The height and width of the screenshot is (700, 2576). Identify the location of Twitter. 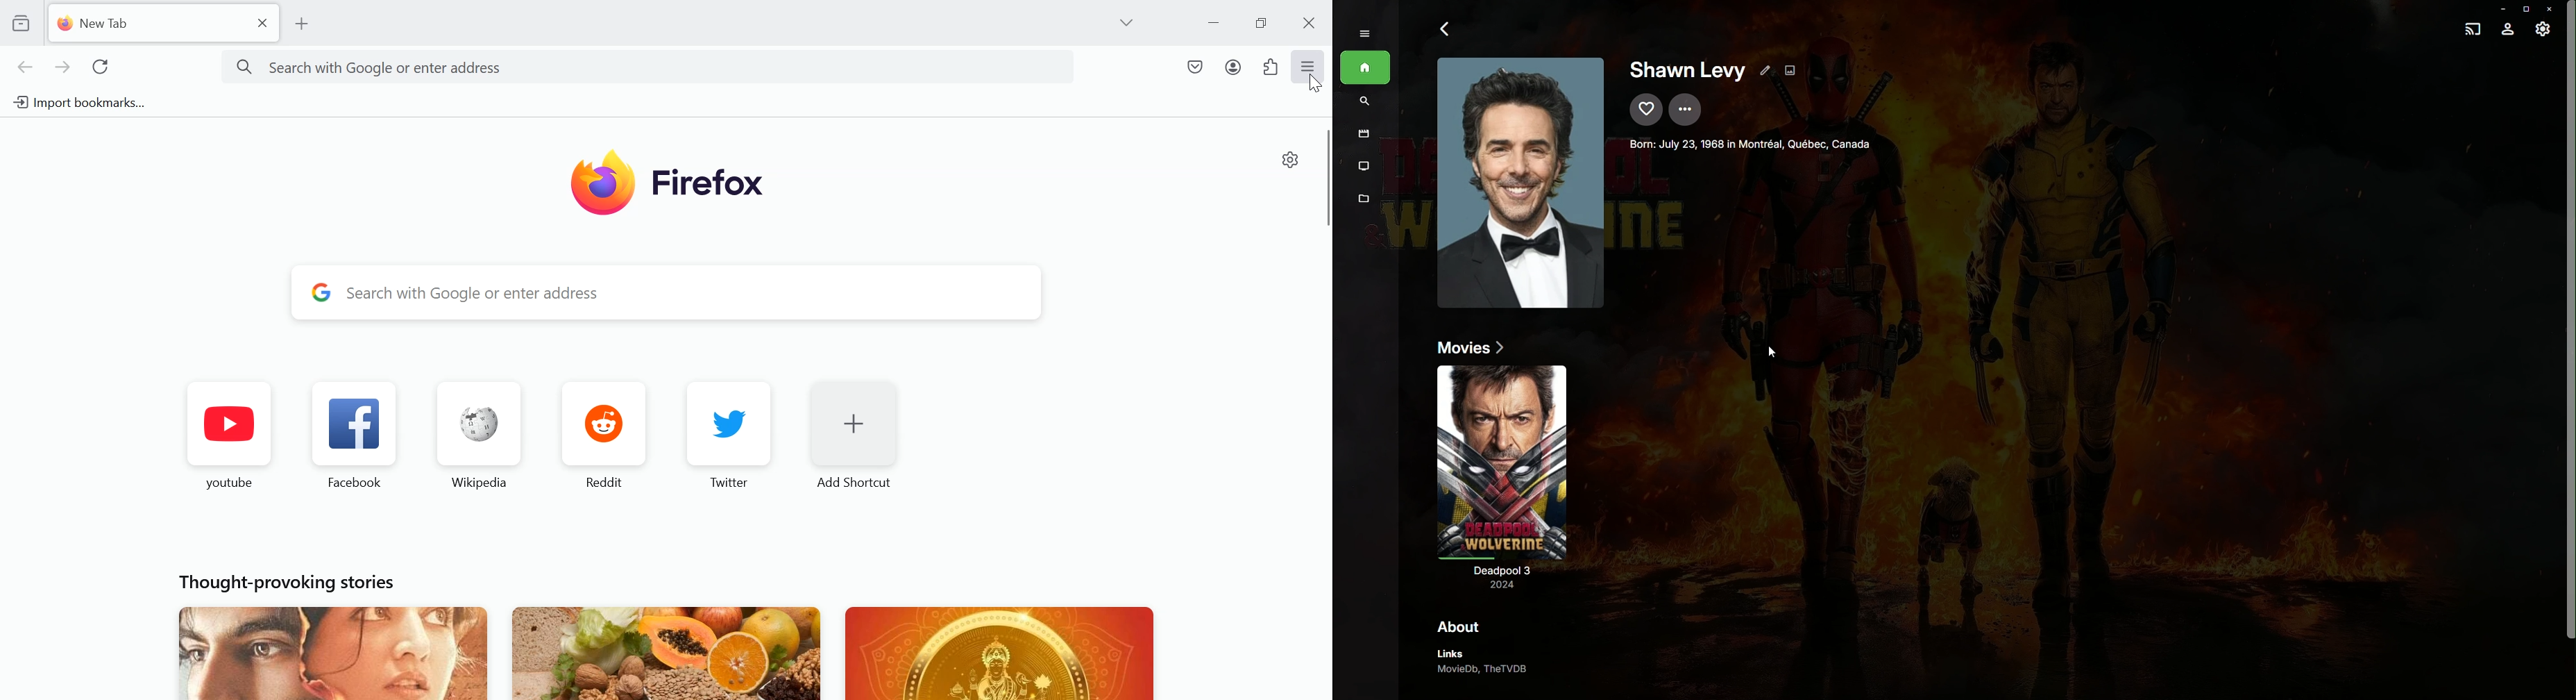
(729, 435).